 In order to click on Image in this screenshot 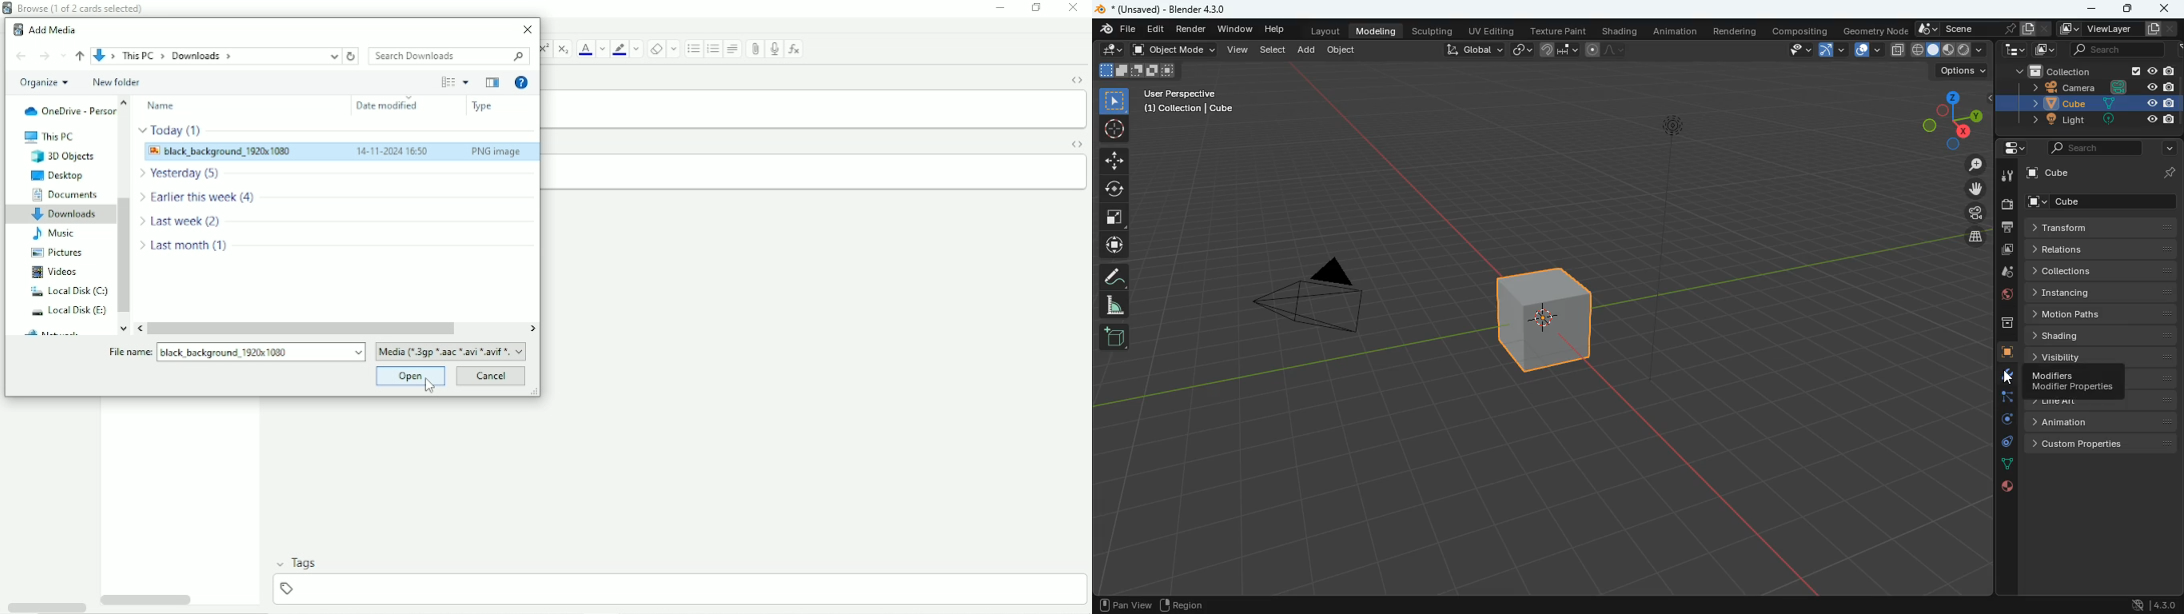, I will do `click(339, 152)`.